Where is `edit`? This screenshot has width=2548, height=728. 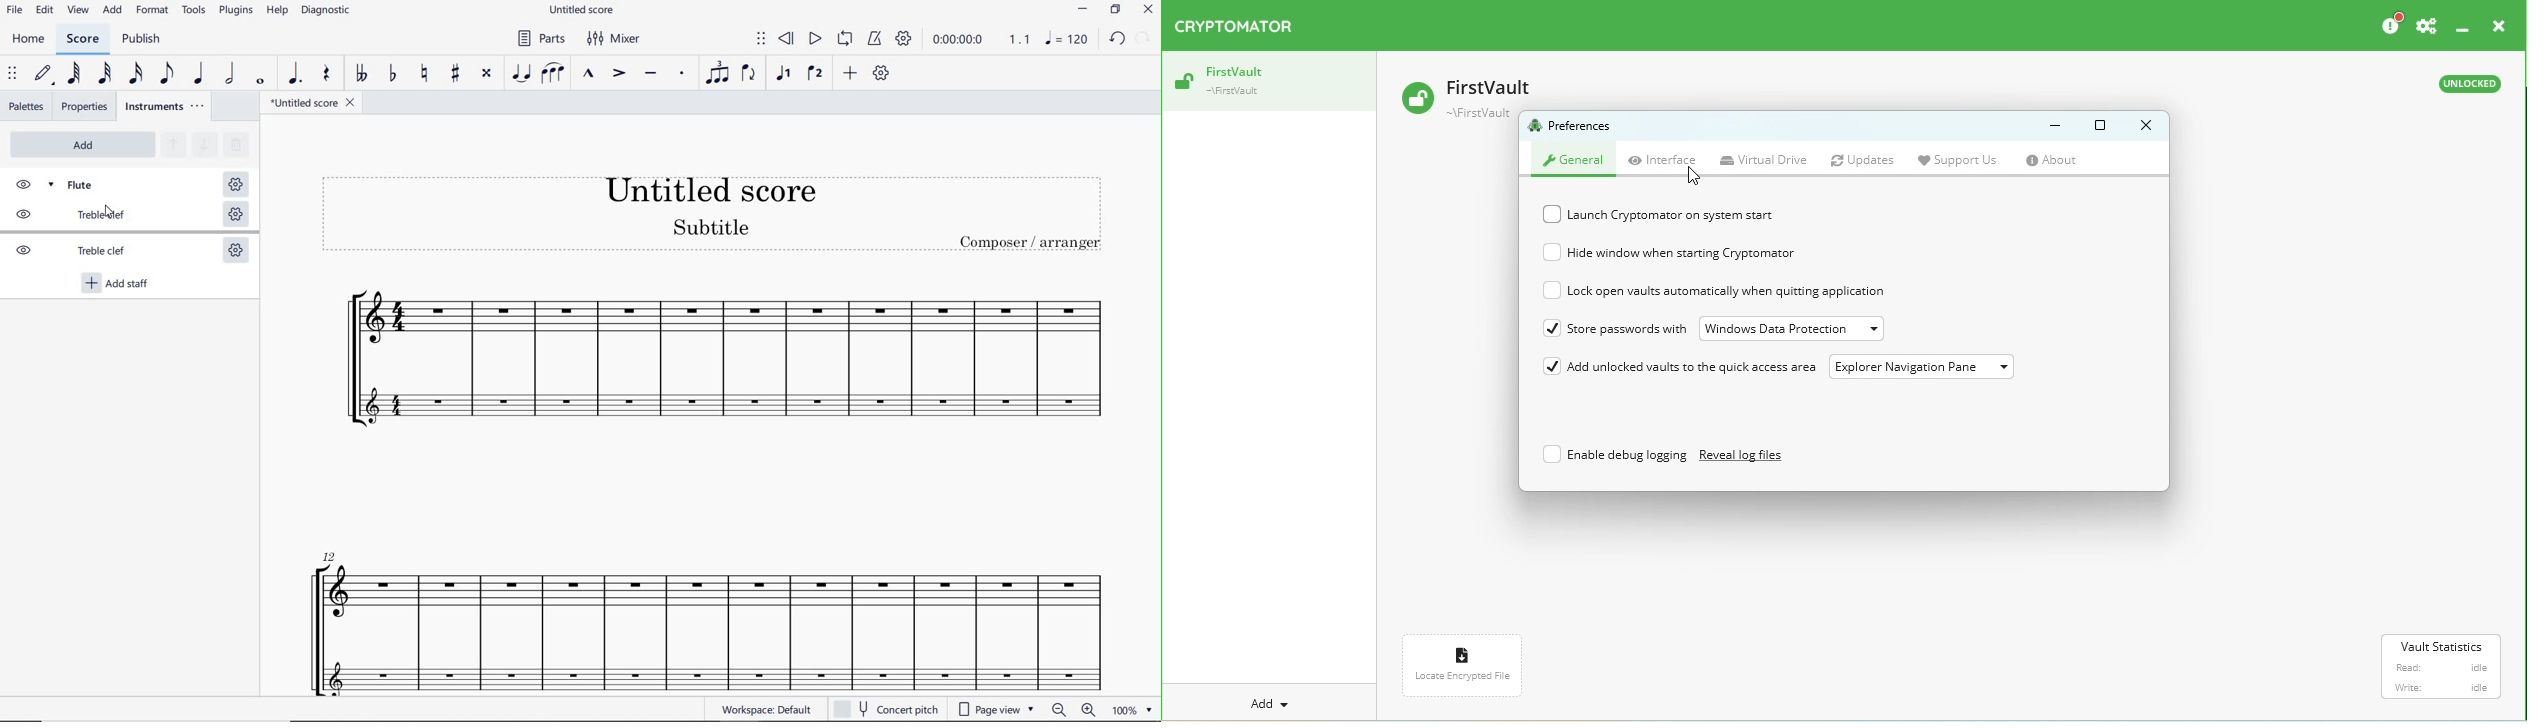
edit is located at coordinates (44, 12).